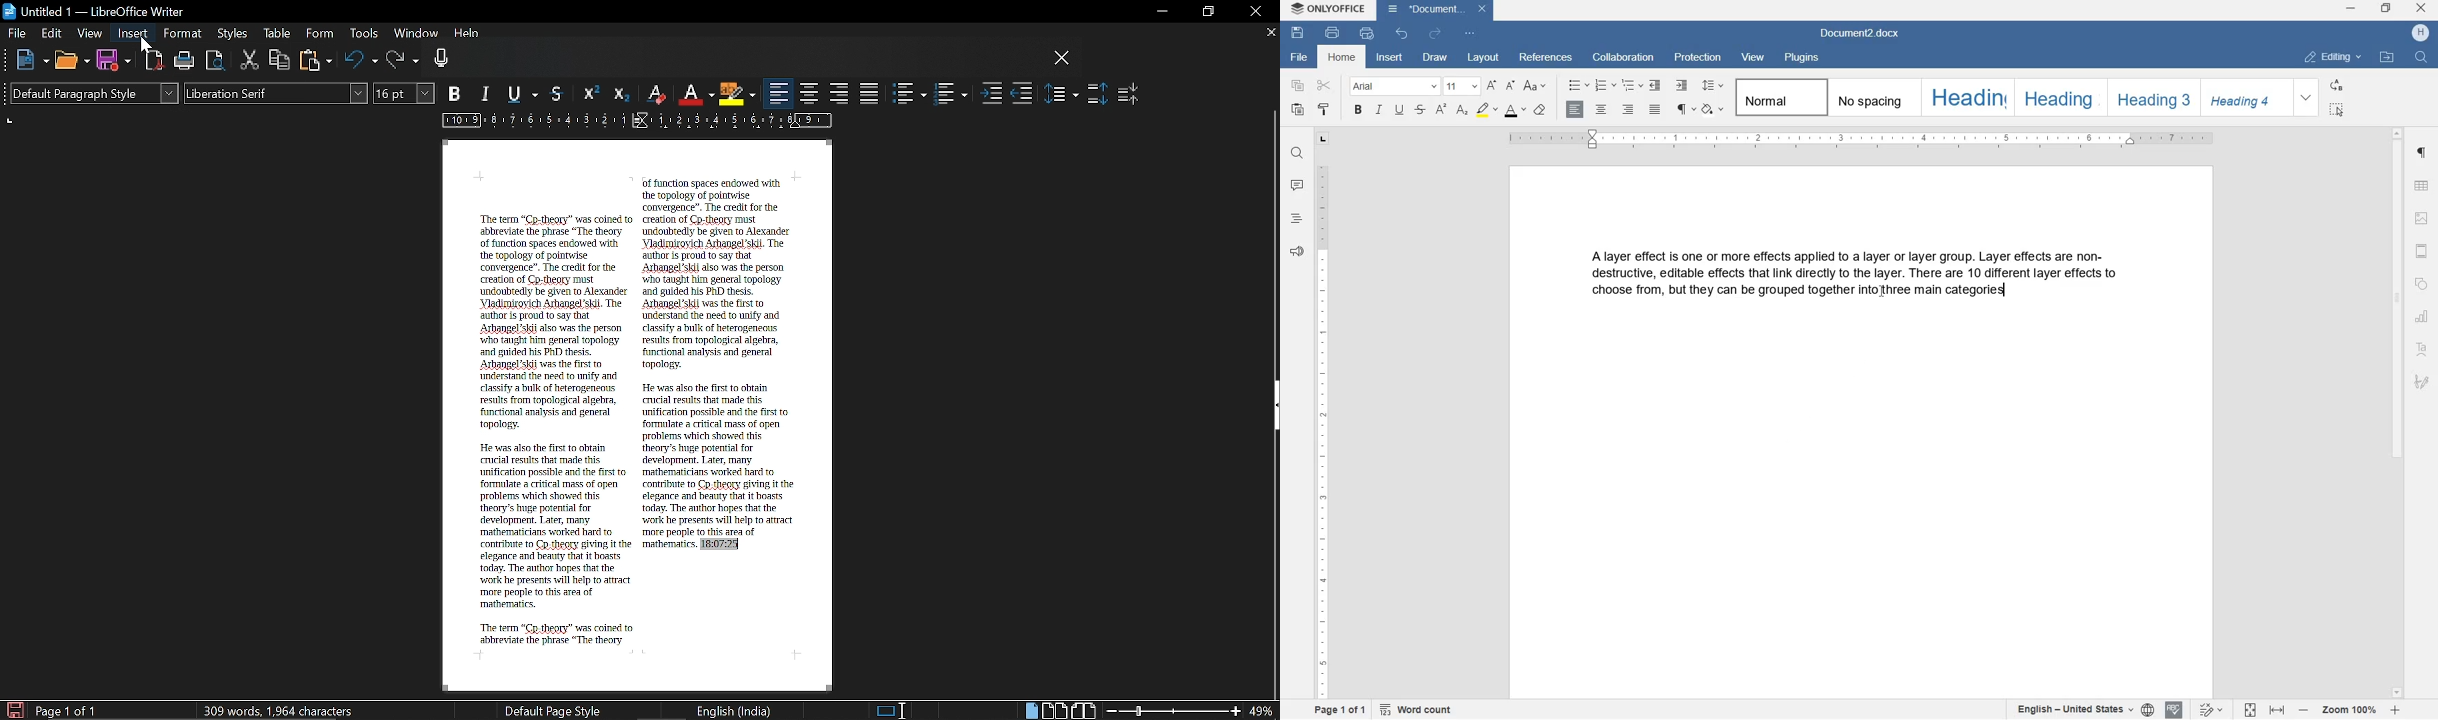  I want to click on Text style, so click(276, 94).